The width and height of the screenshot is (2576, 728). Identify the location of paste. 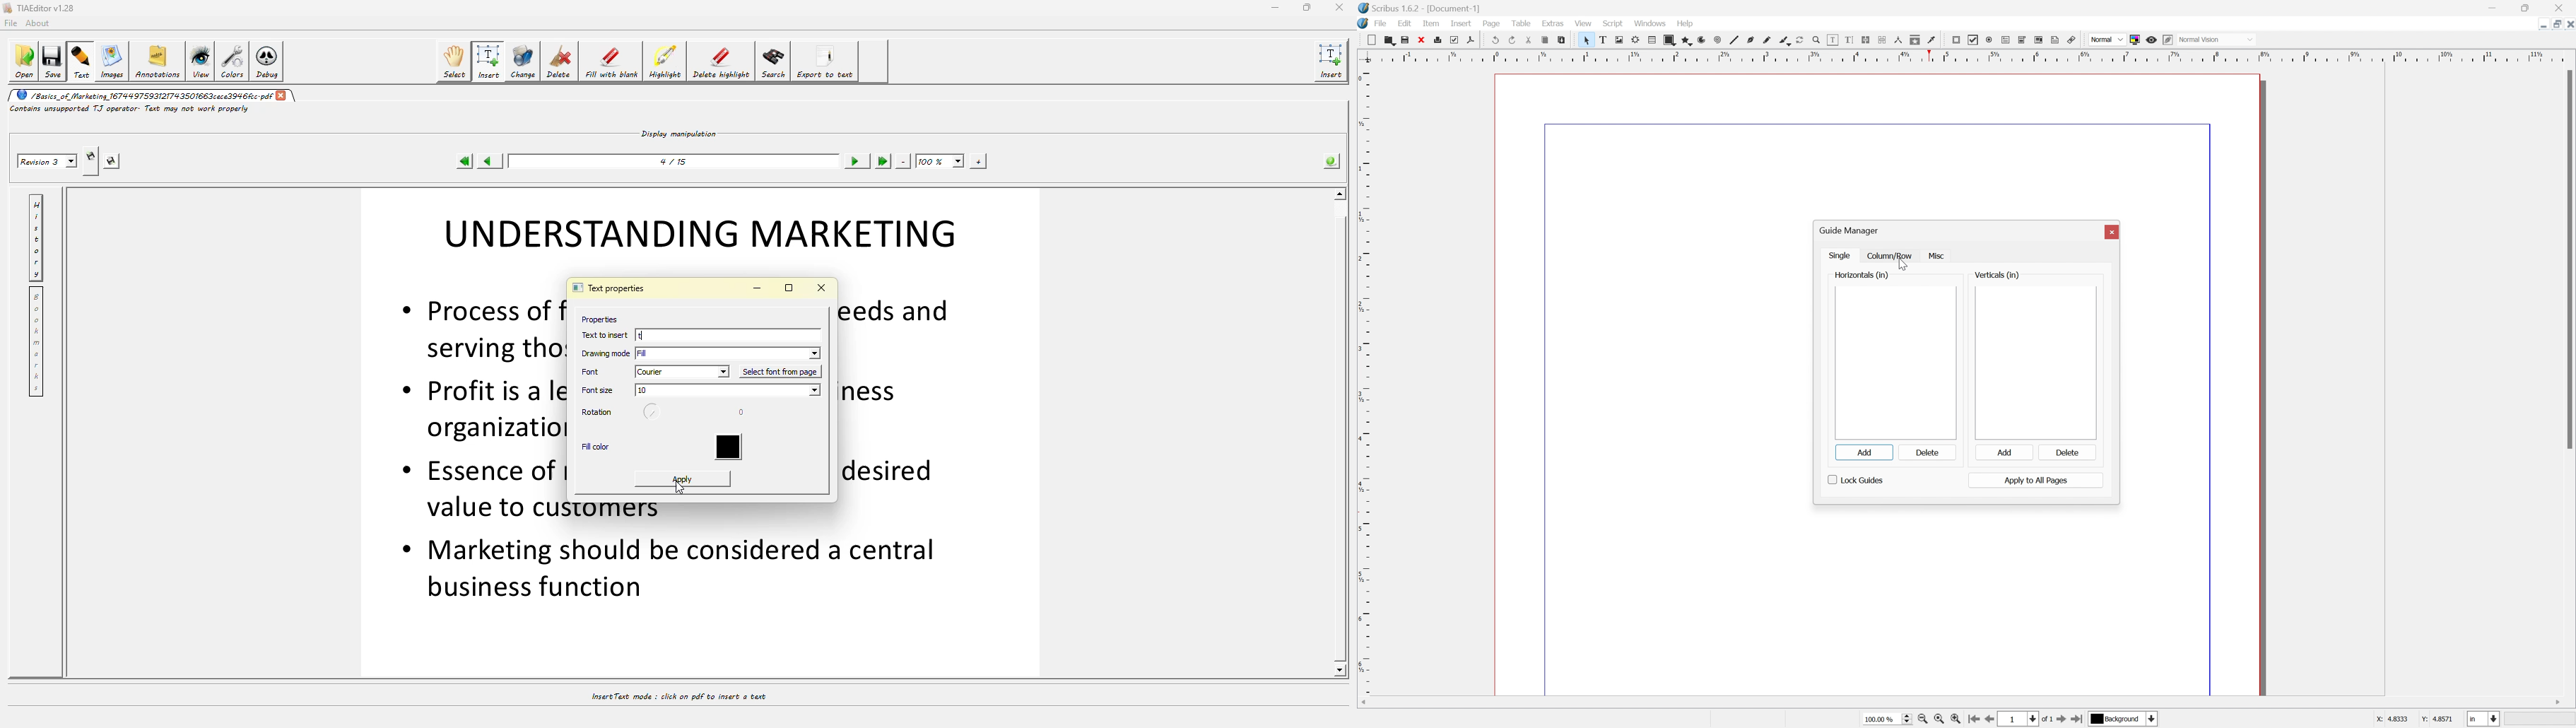
(1562, 40).